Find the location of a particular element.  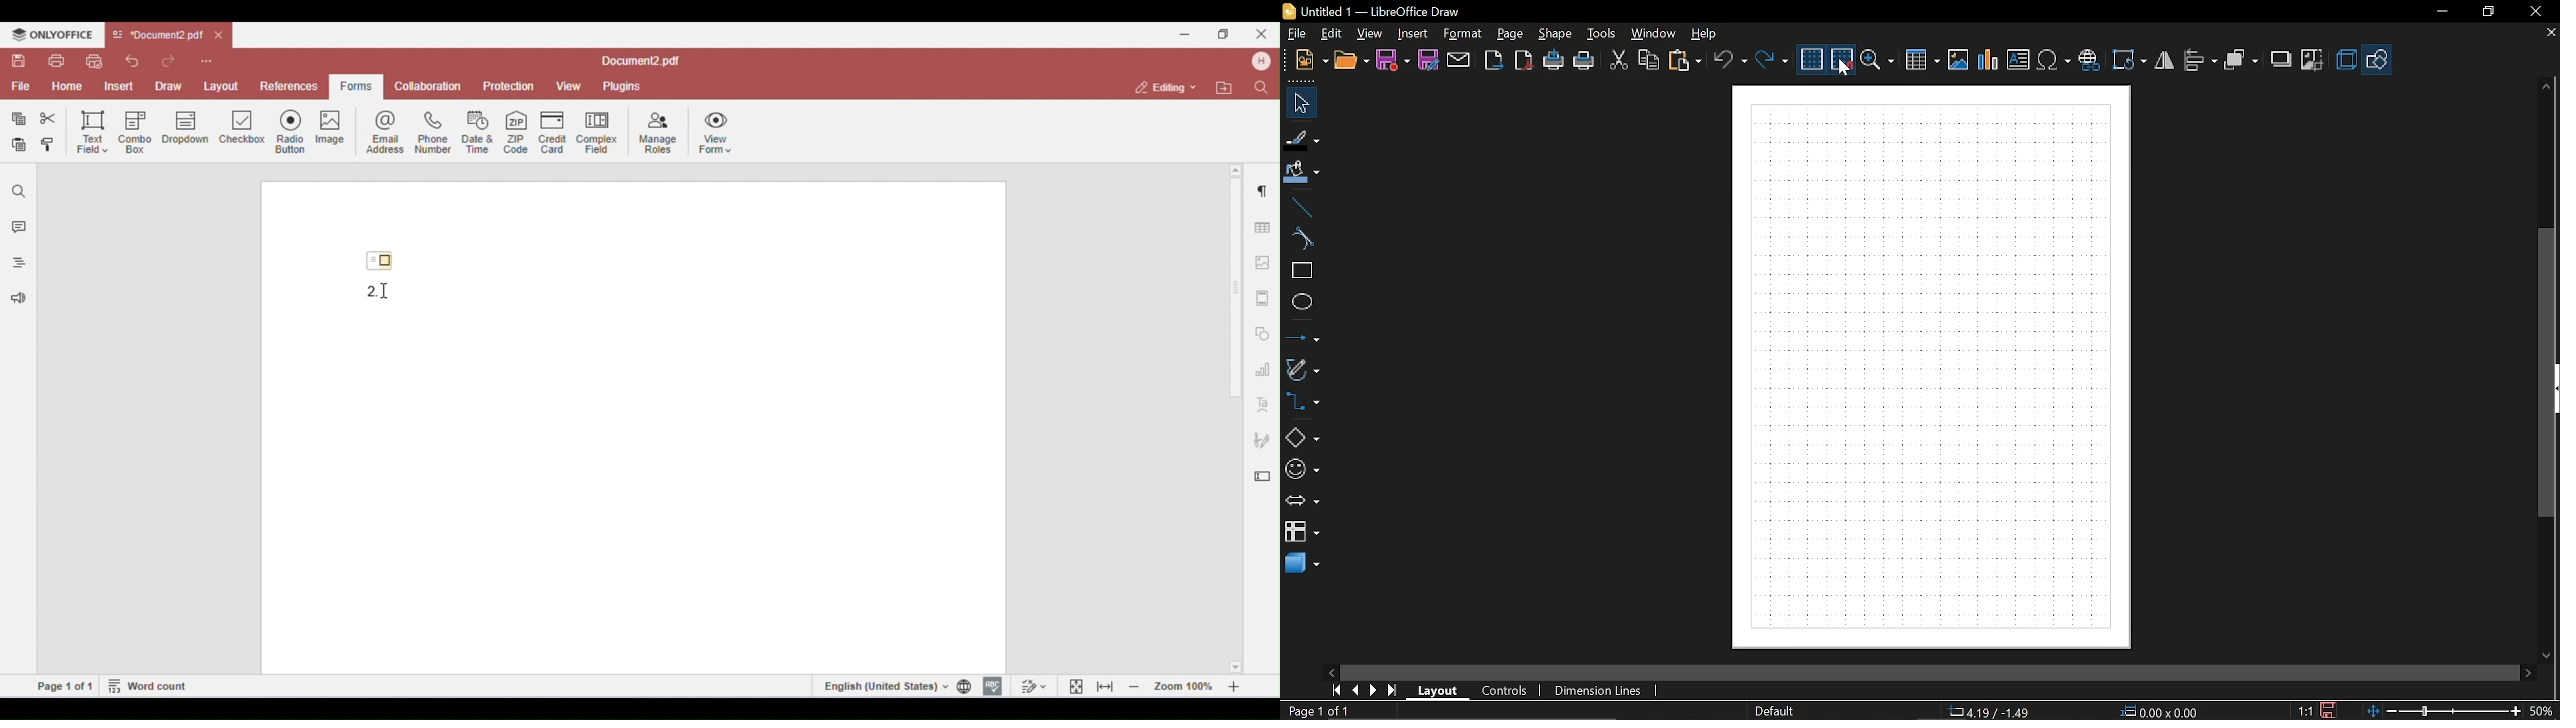

print is located at coordinates (1584, 61).